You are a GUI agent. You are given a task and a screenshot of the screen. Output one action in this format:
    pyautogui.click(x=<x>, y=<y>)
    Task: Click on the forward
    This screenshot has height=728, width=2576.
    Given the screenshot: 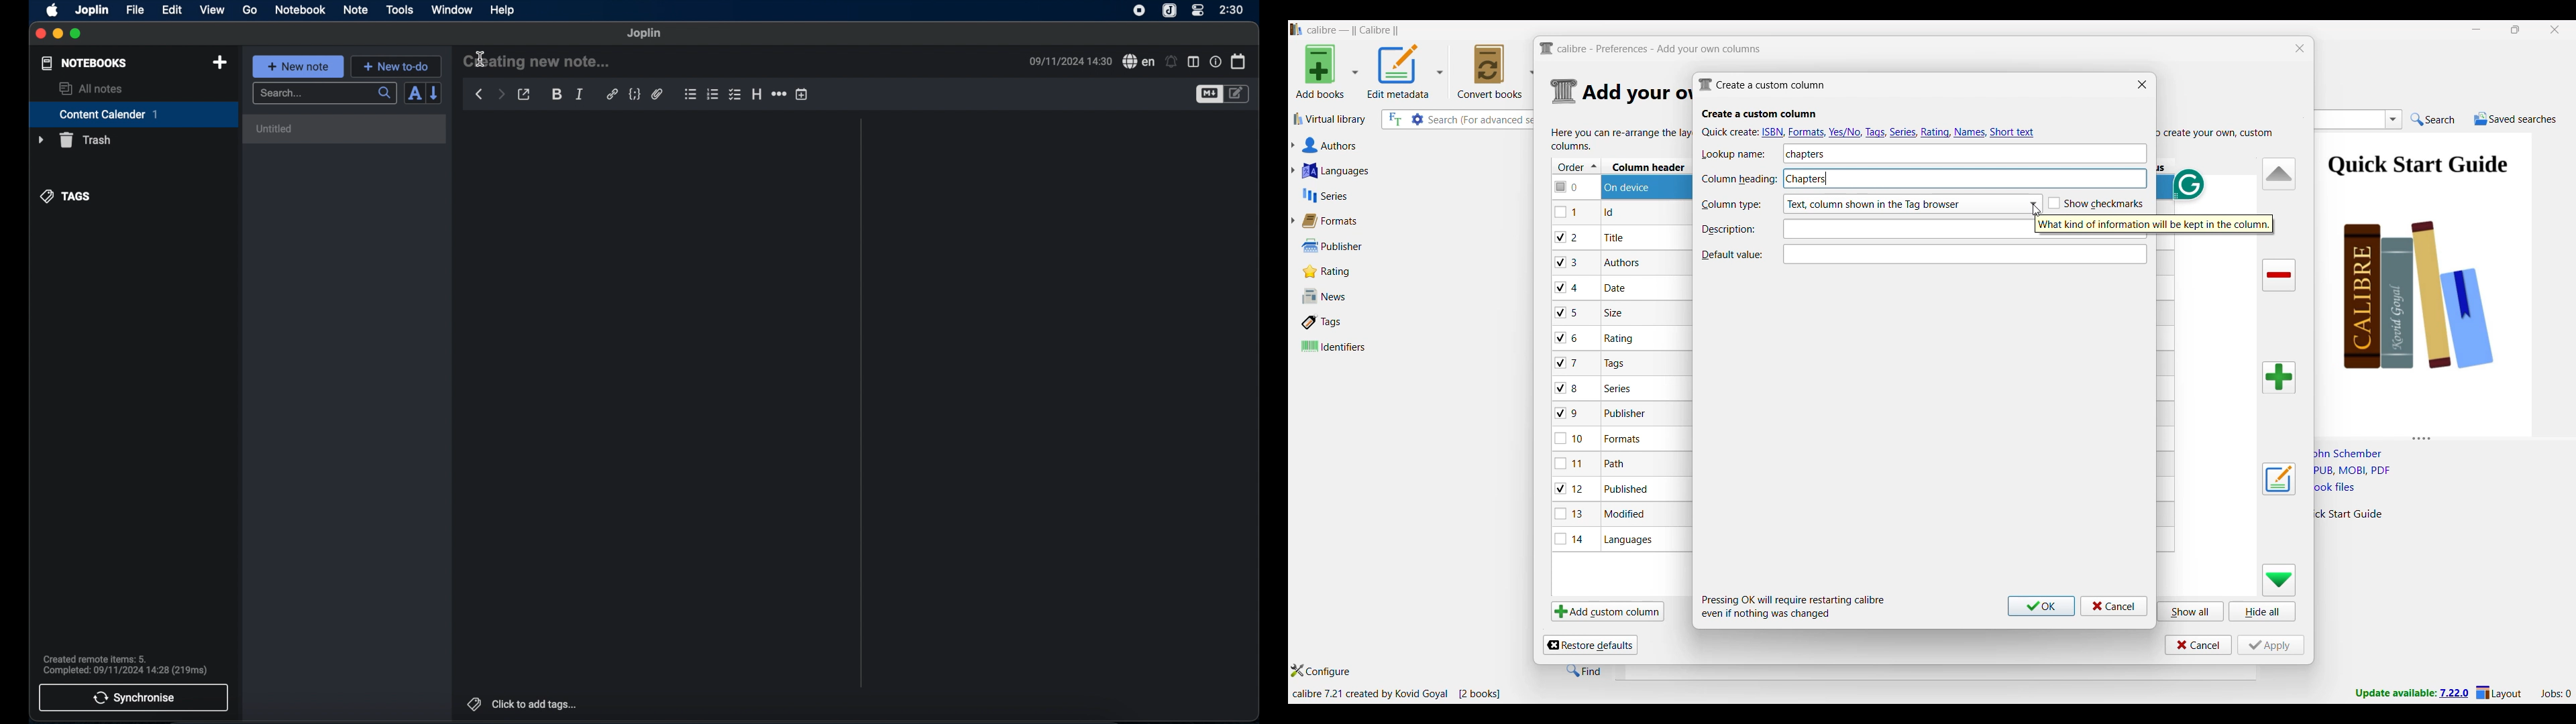 What is the action you would take?
    pyautogui.click(x=501, y=93)
    